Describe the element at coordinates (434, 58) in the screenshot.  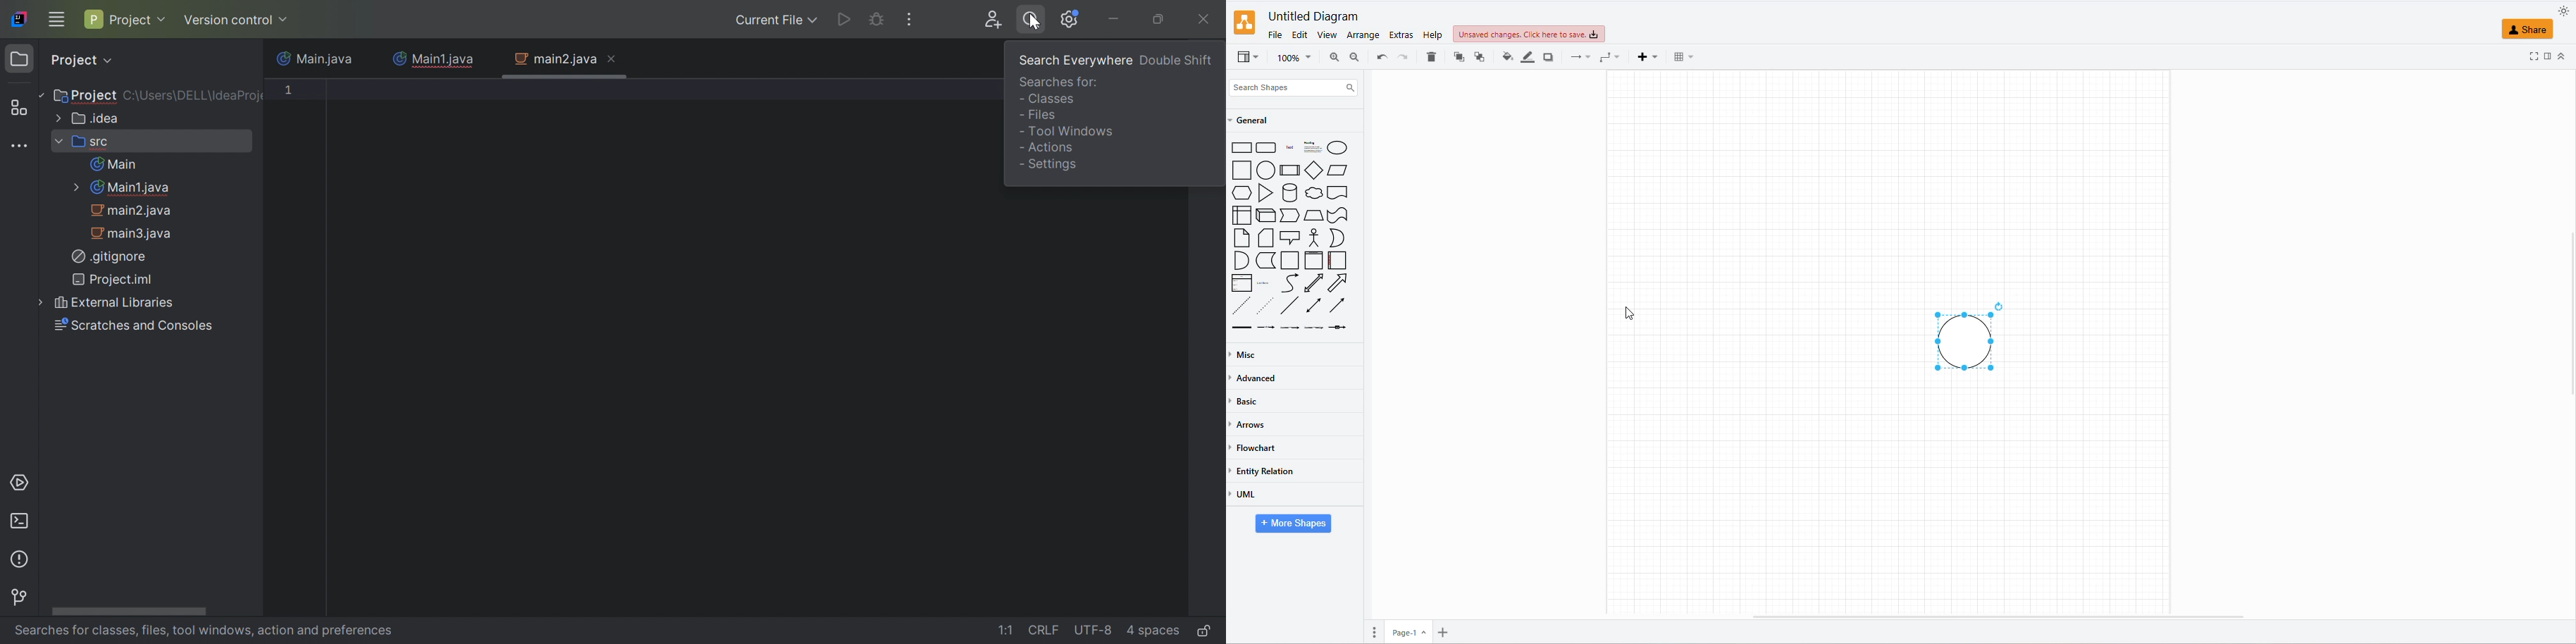
I see `Main1.java` at that location.